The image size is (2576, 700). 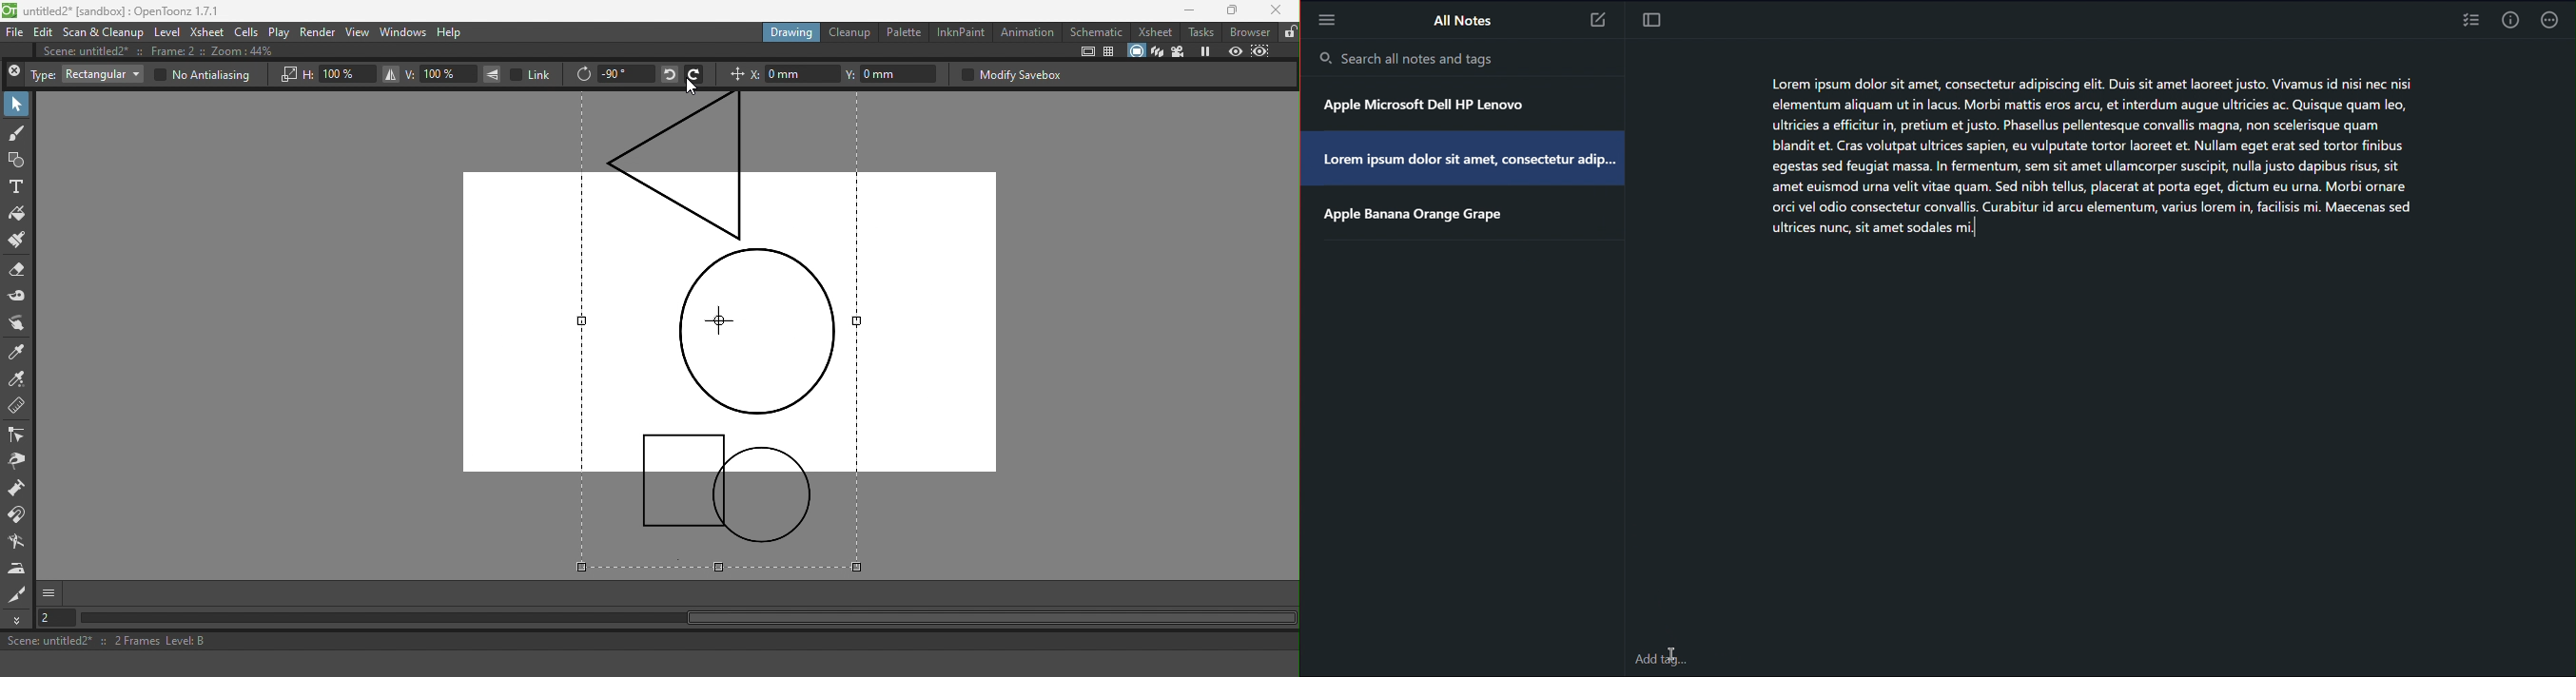 What do you see at coordinates (583, 75) in the screenshot?
I see `Rotate` at bounding box center [583, 75].